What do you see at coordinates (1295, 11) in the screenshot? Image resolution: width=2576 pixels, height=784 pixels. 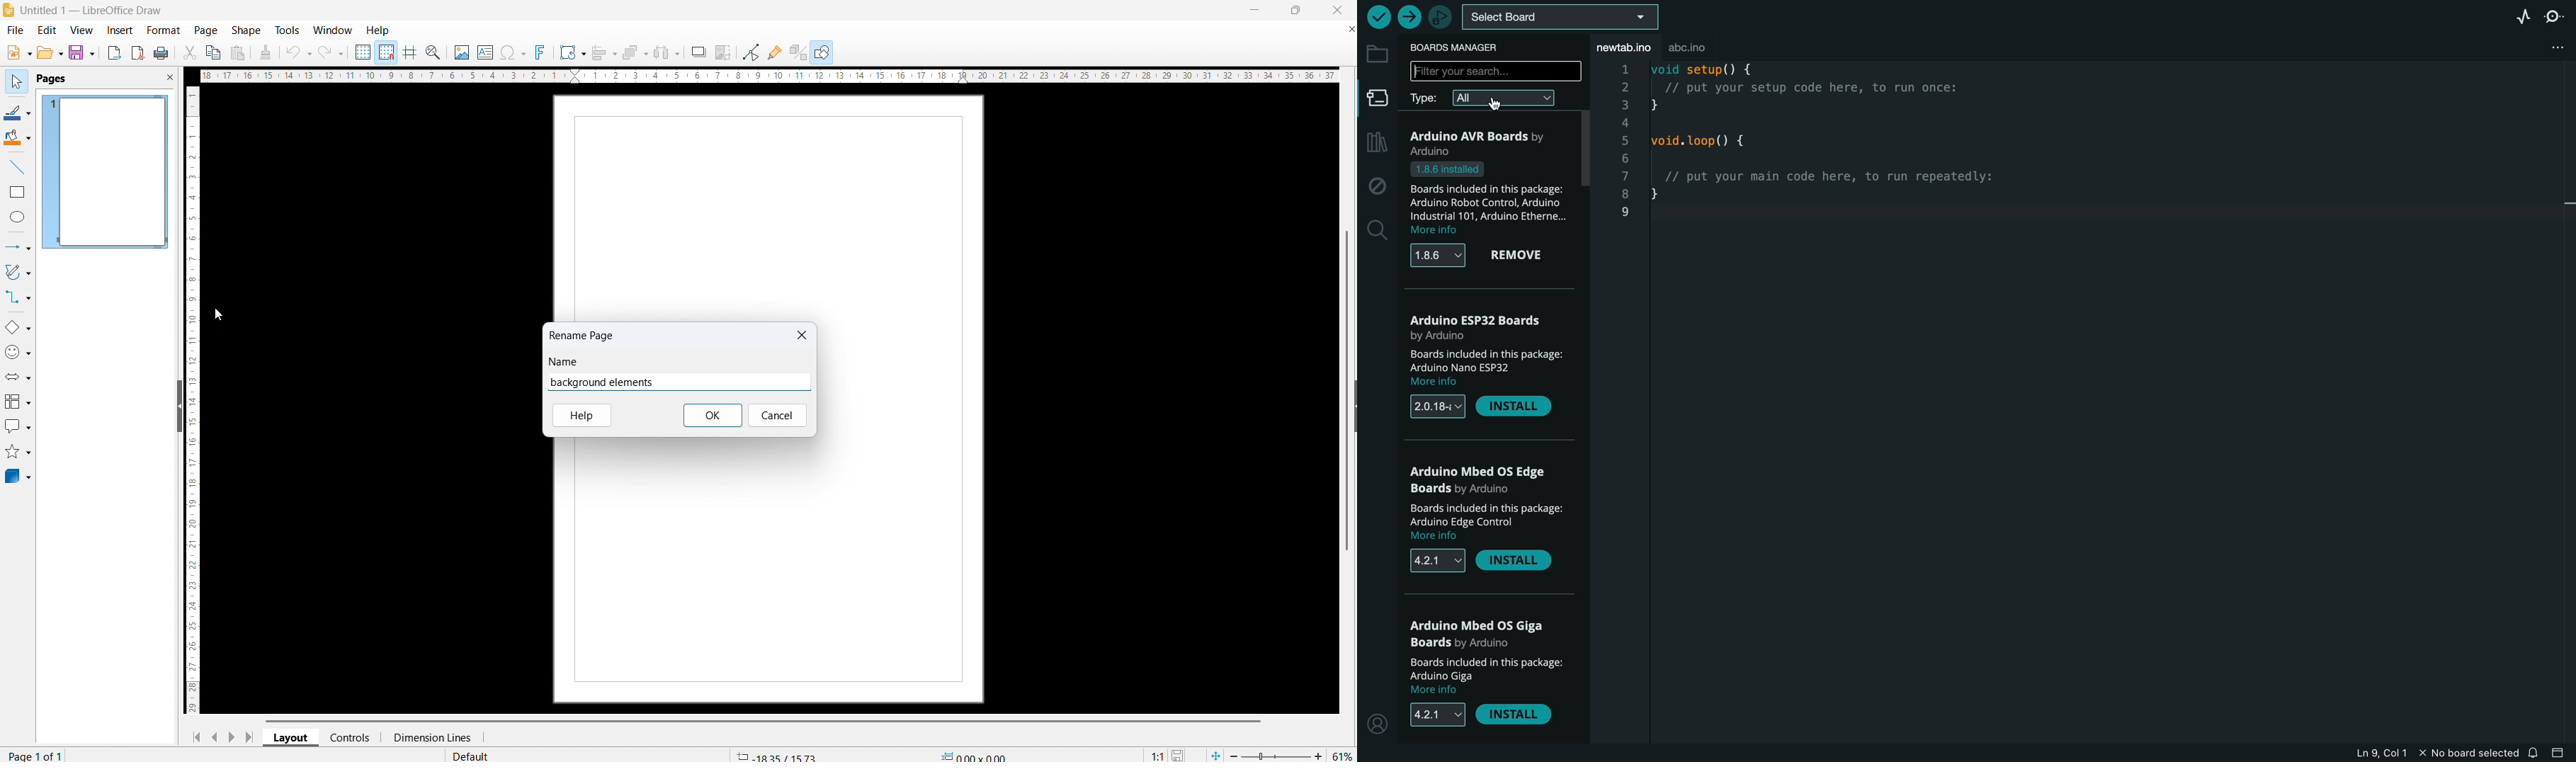 I see `maximize` at bounding box center [1295, 11].